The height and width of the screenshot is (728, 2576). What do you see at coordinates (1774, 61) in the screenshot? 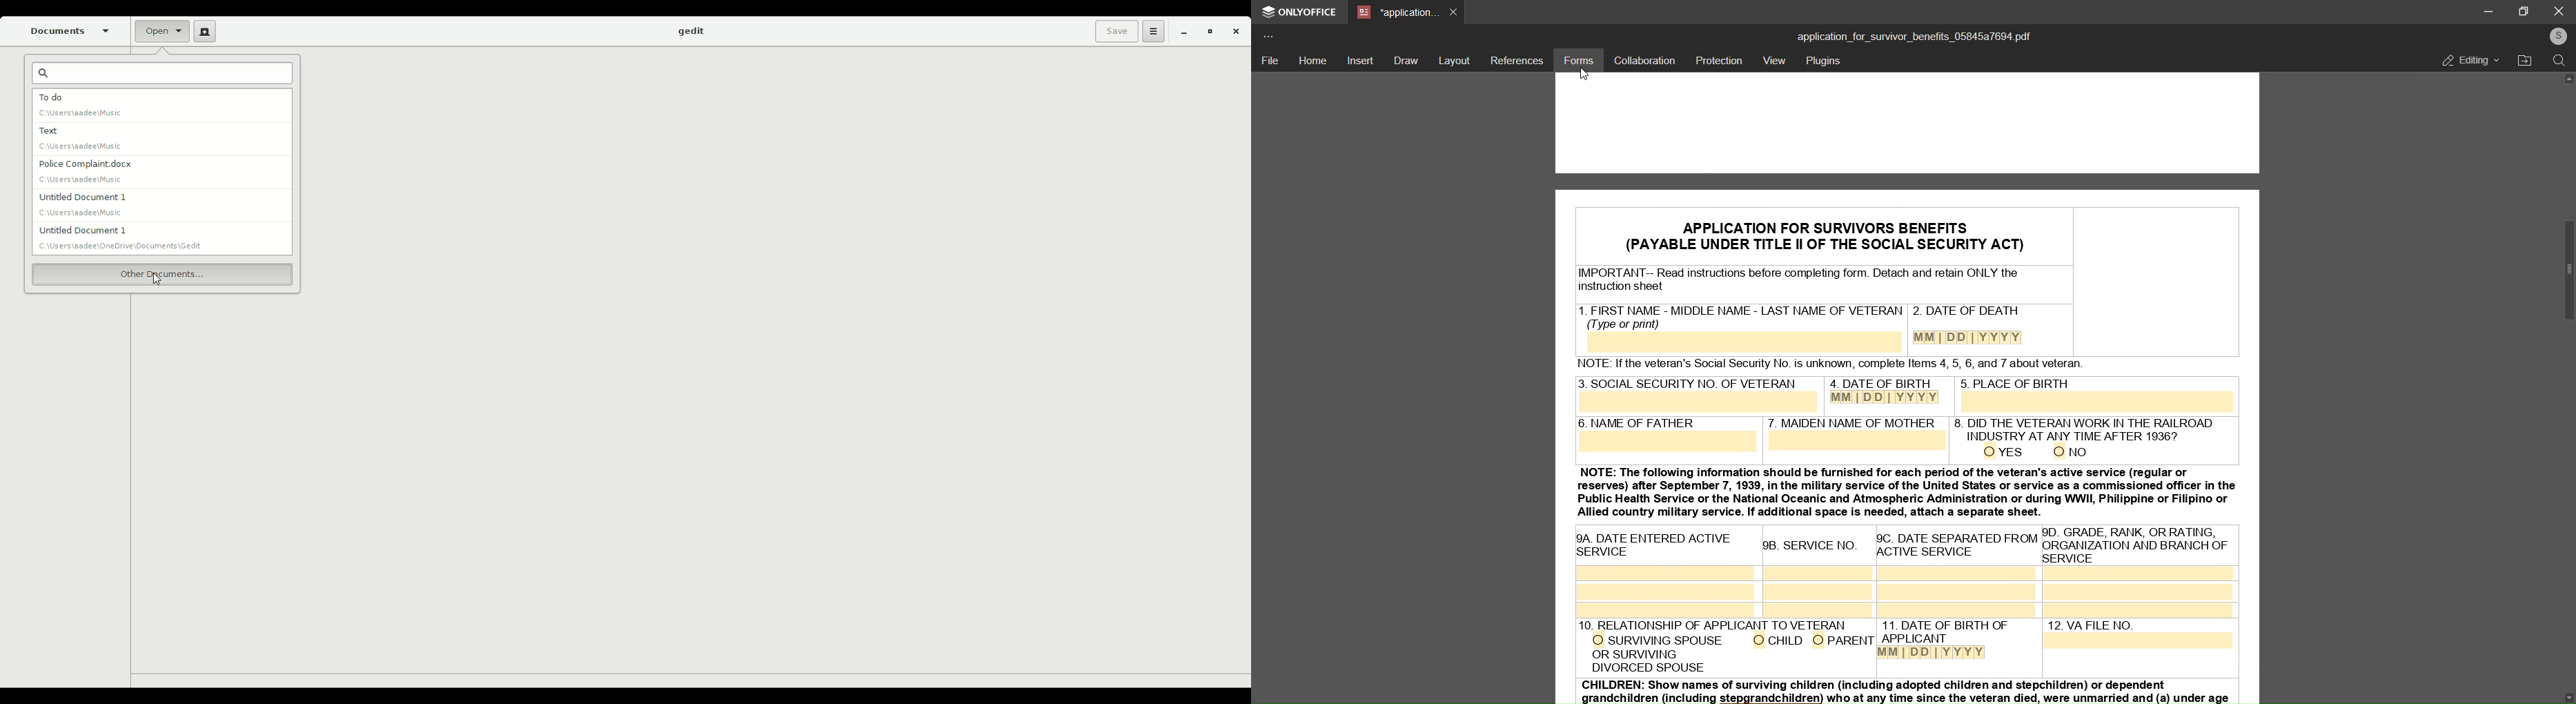
I see `view` at bounding box center [1774, 61].